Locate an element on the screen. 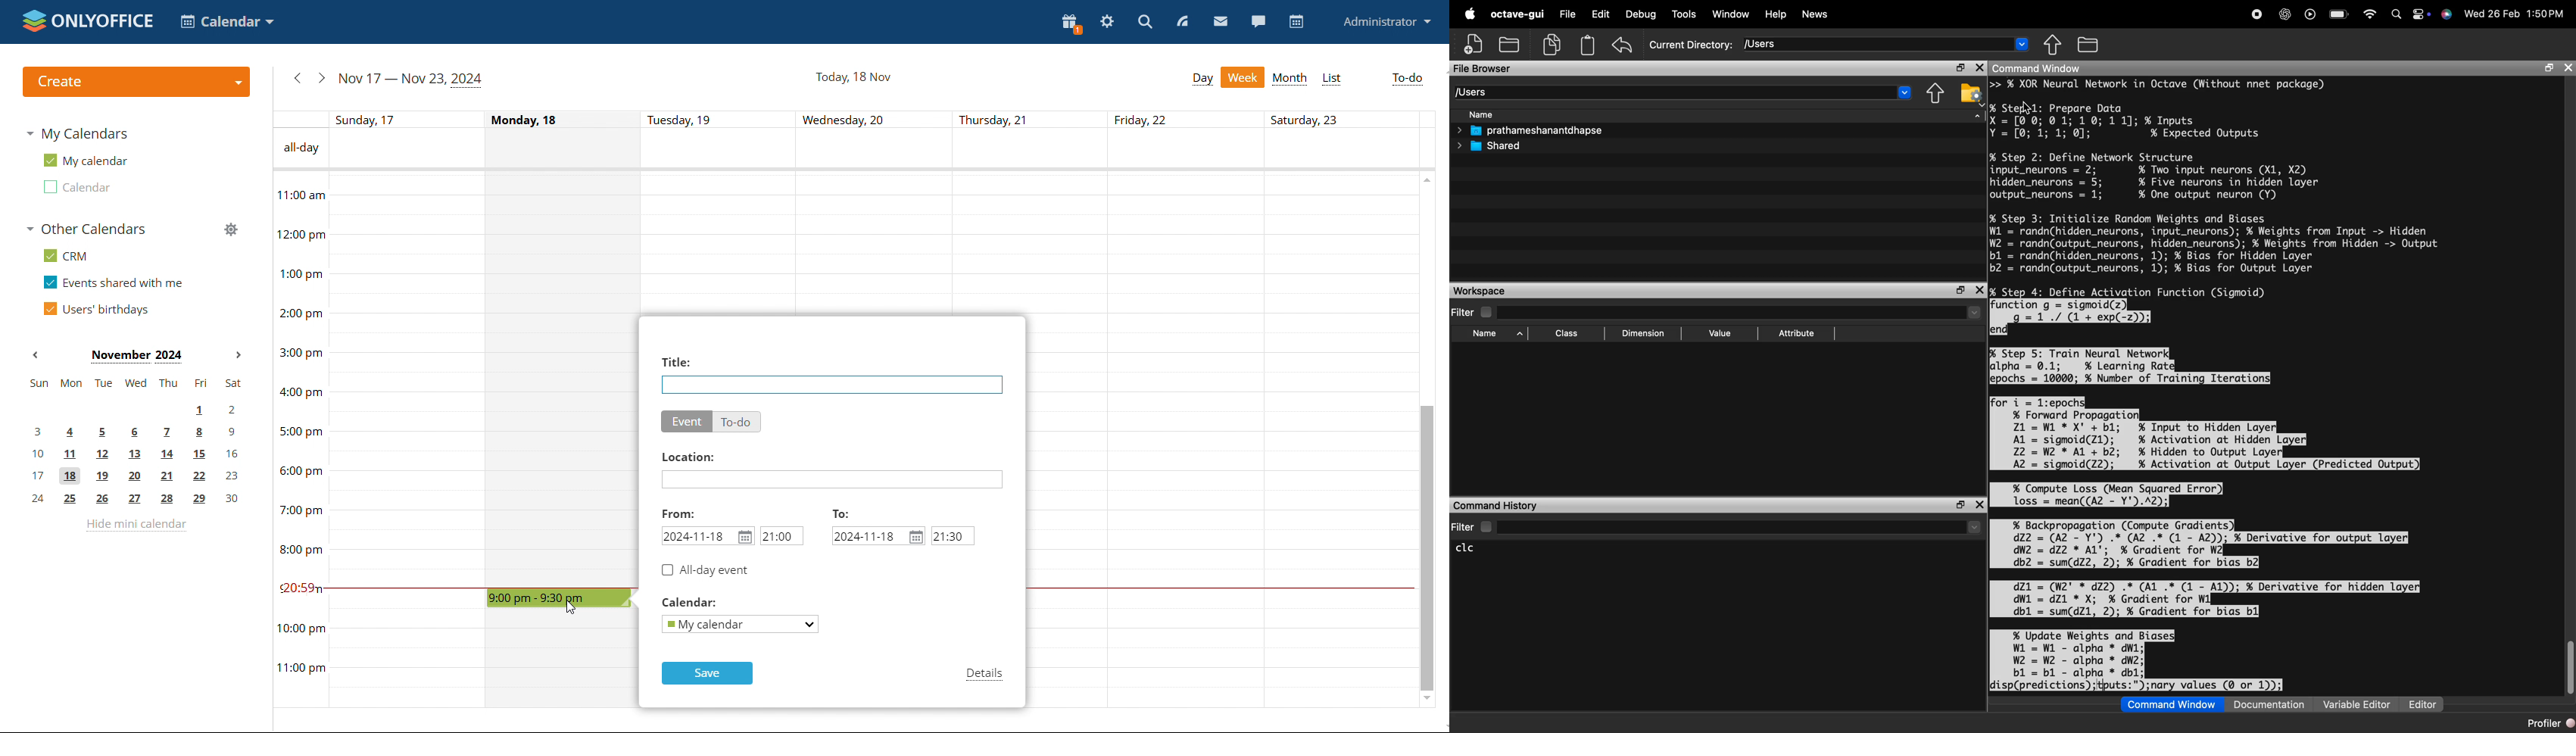 This screenshot has width=2576, height=756. Maximize is located at coordinates (1960, 505).